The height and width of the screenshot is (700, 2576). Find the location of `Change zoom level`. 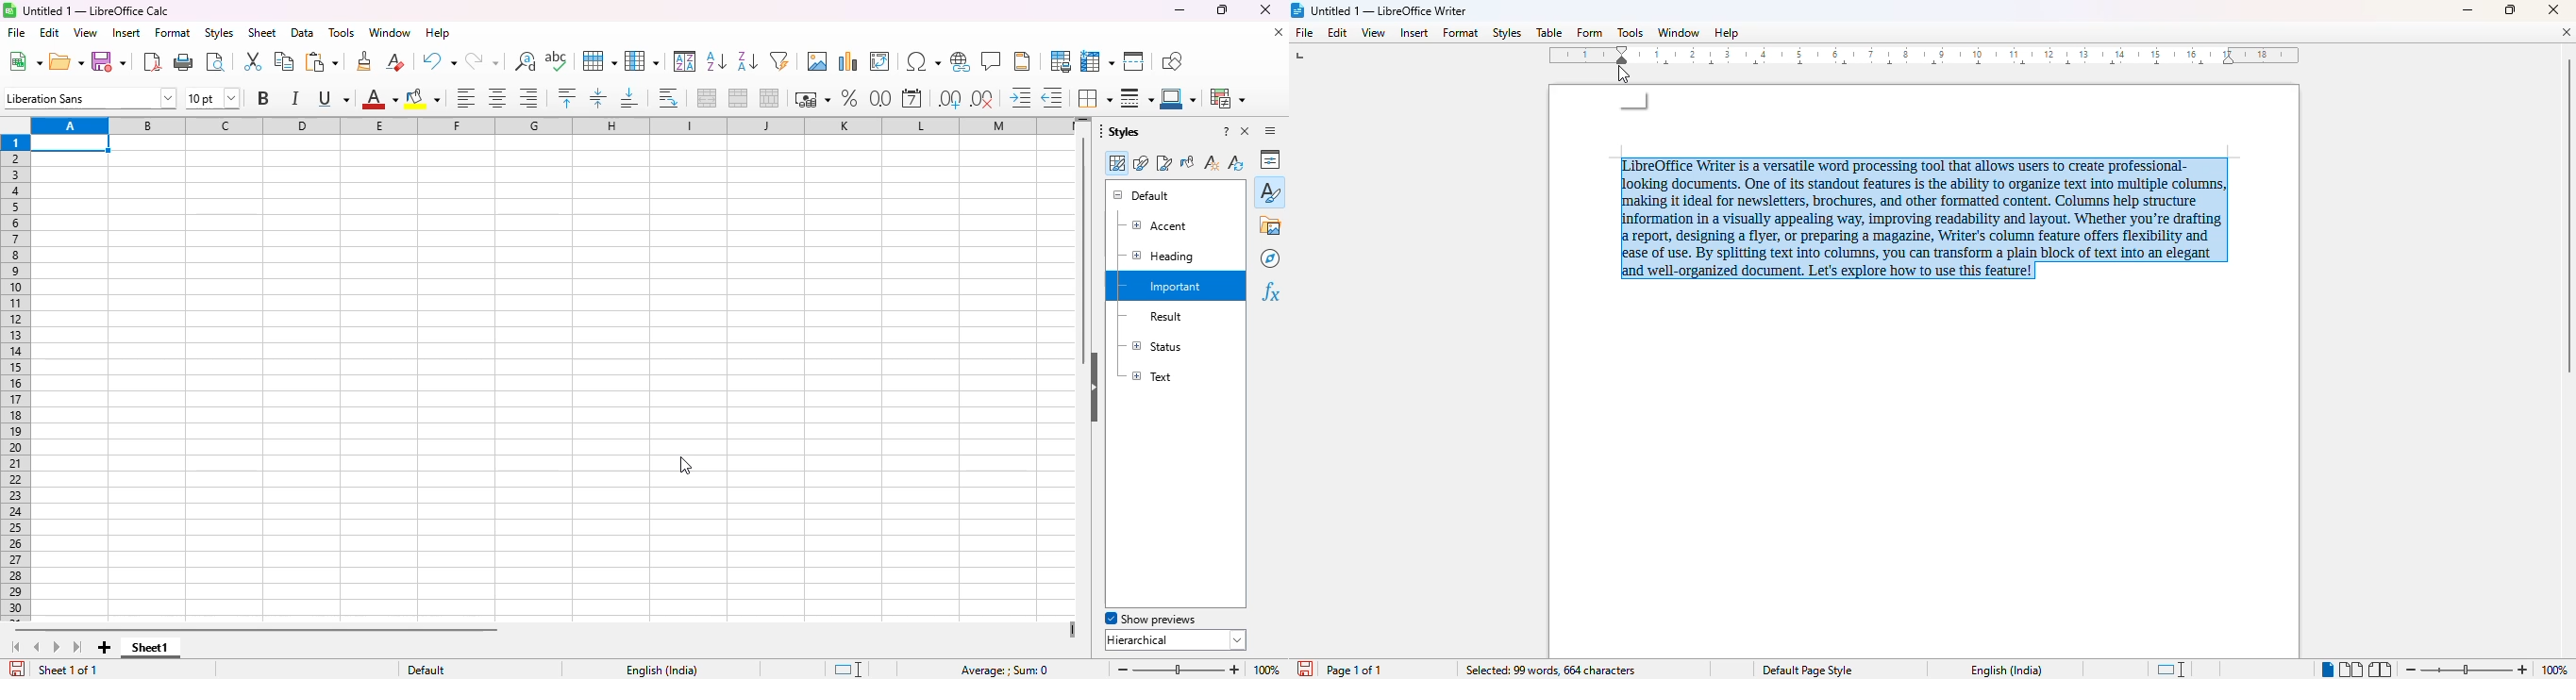

Change zoom level is located at coordinates (2467, 667).